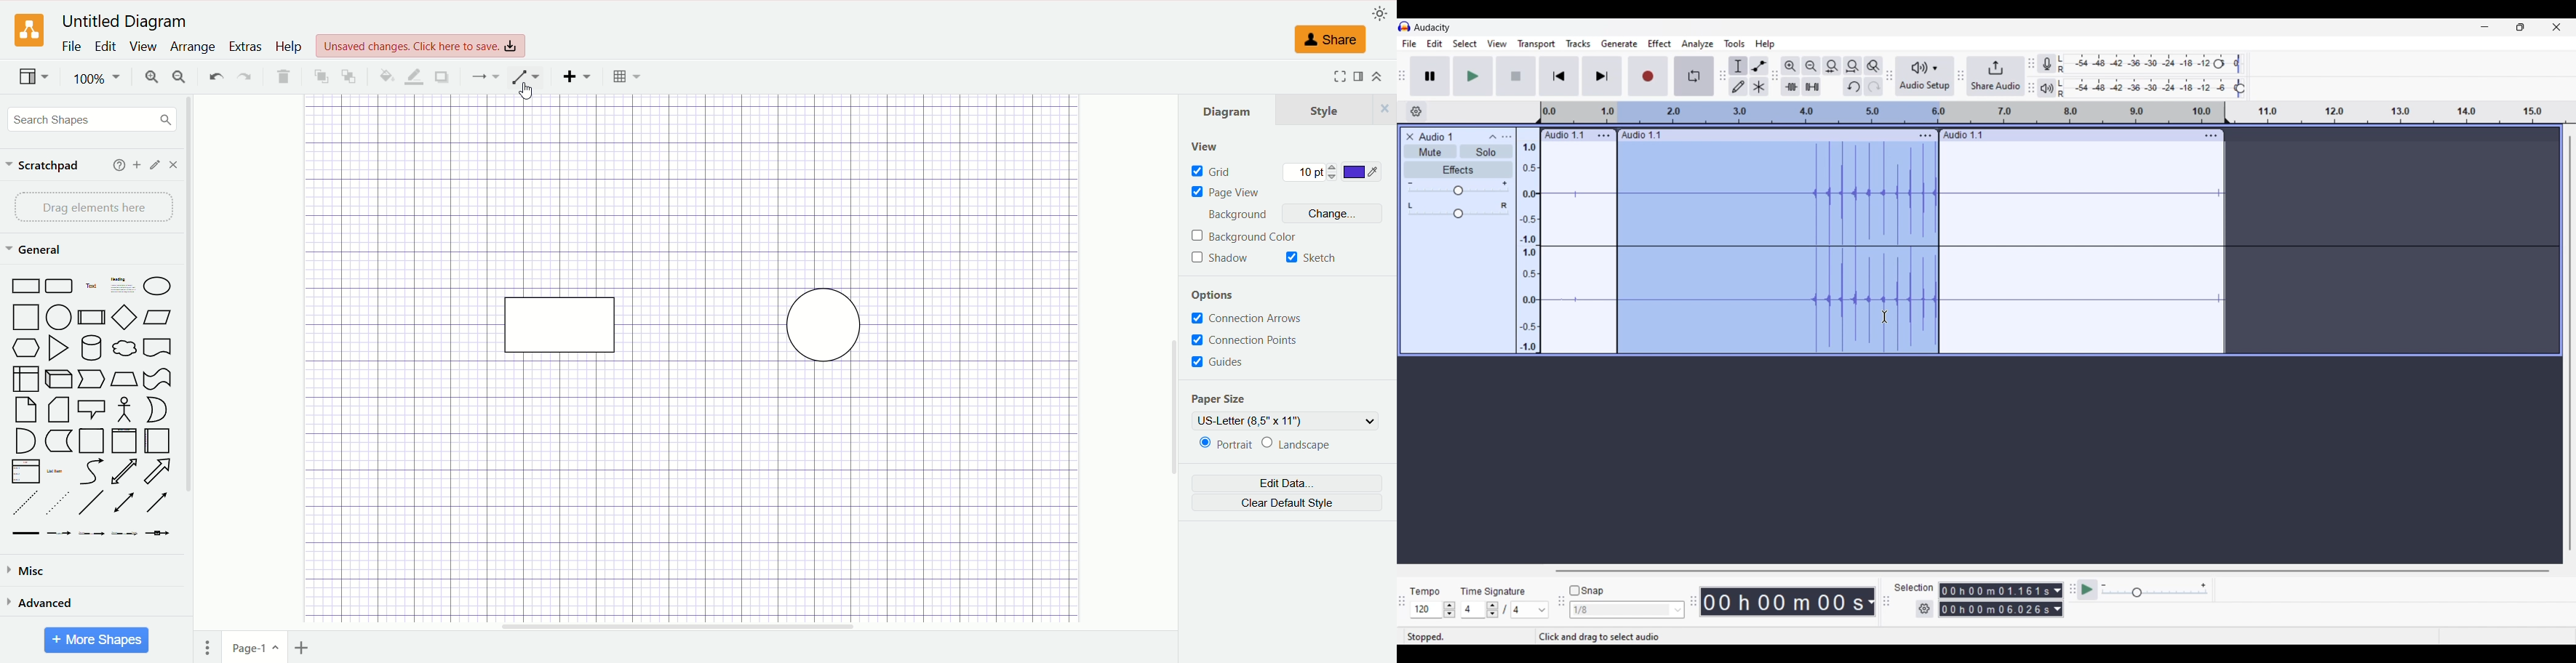 This screenshot has width=2576, height=672. I want to click on Ellipse, so click(156, 287).